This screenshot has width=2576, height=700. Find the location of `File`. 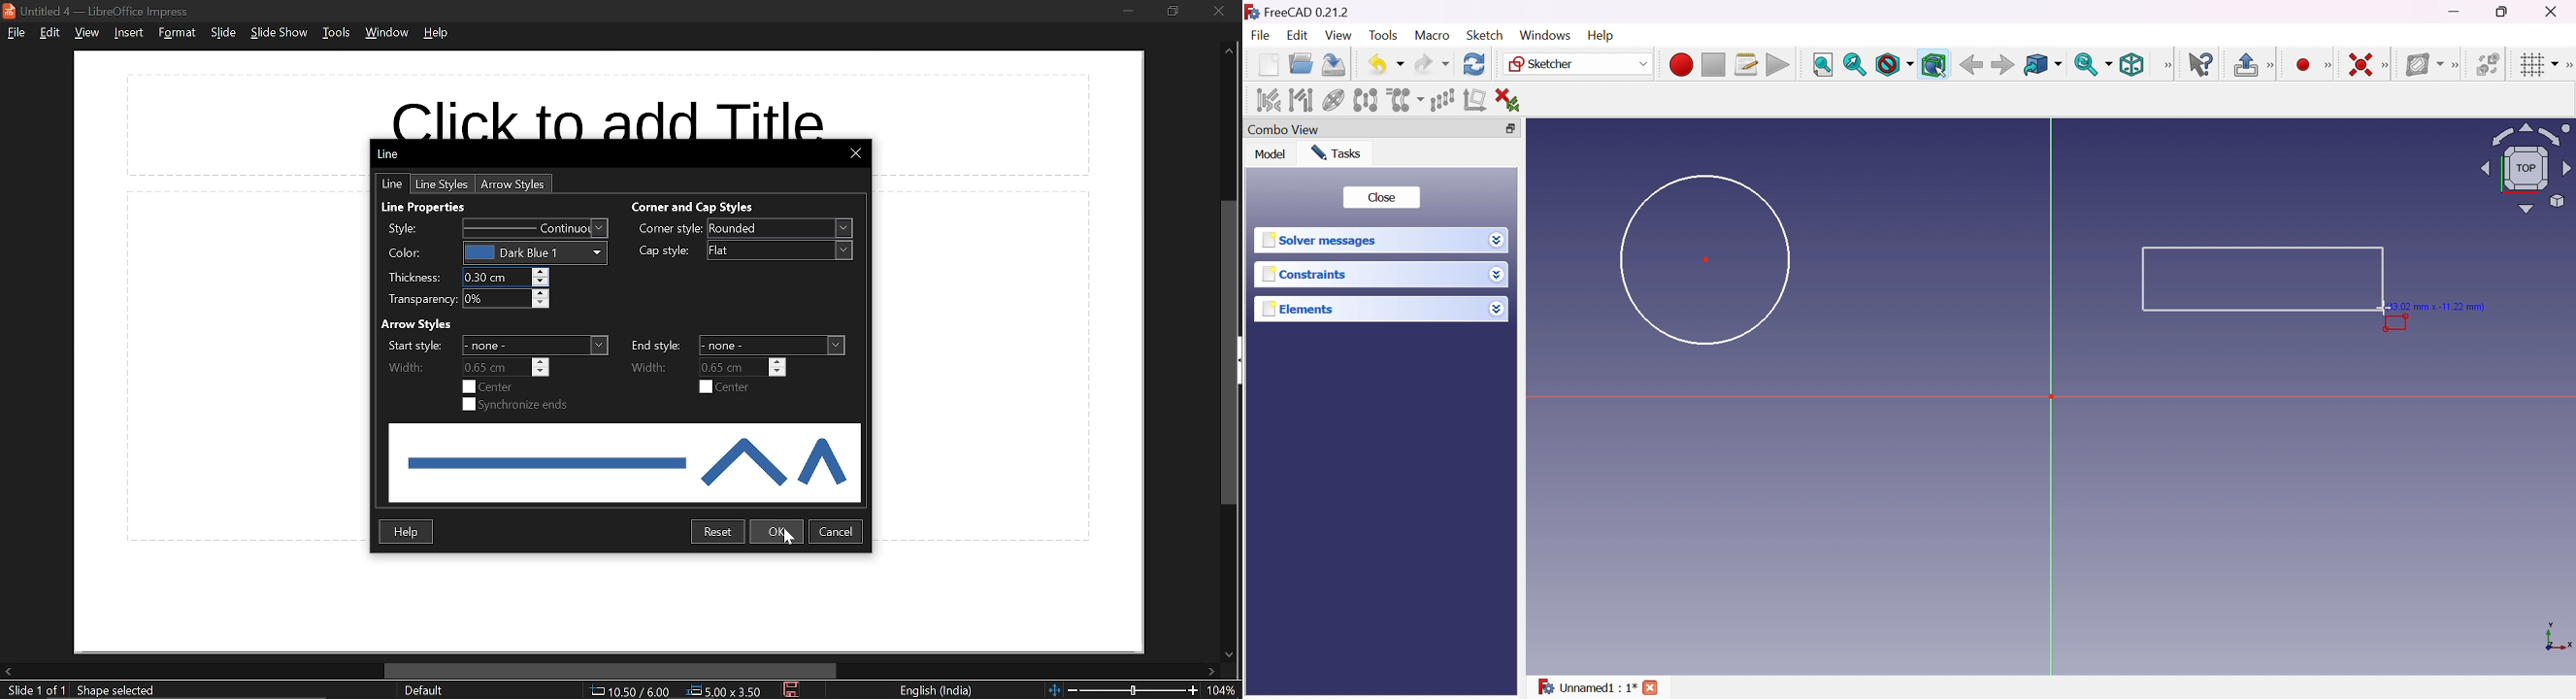

File is located at coordinates (1262, 37).